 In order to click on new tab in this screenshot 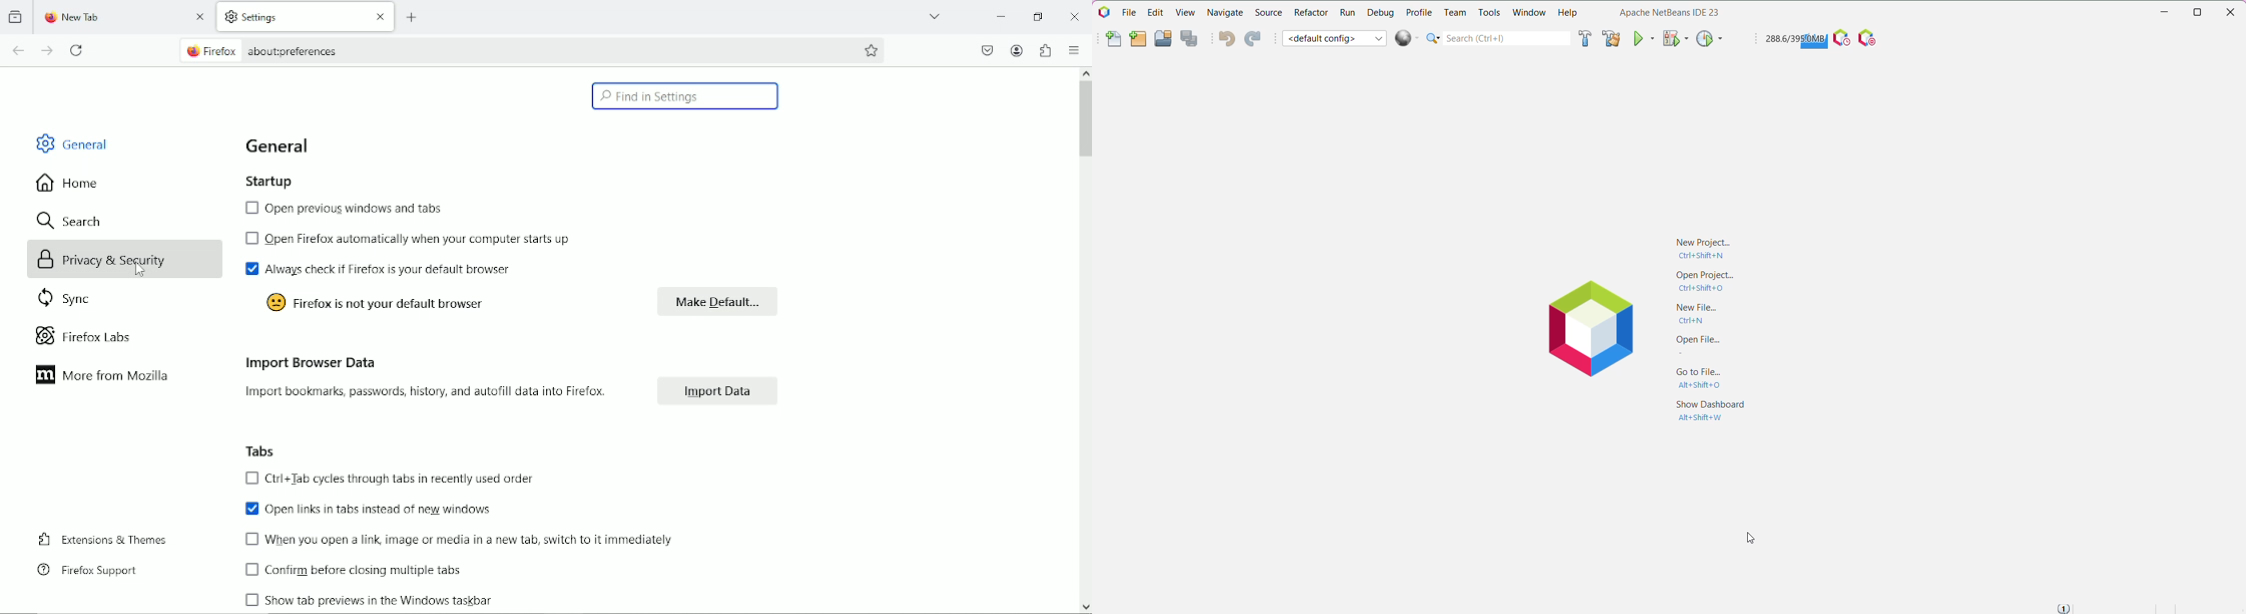, I will do `click(97, 18)`.